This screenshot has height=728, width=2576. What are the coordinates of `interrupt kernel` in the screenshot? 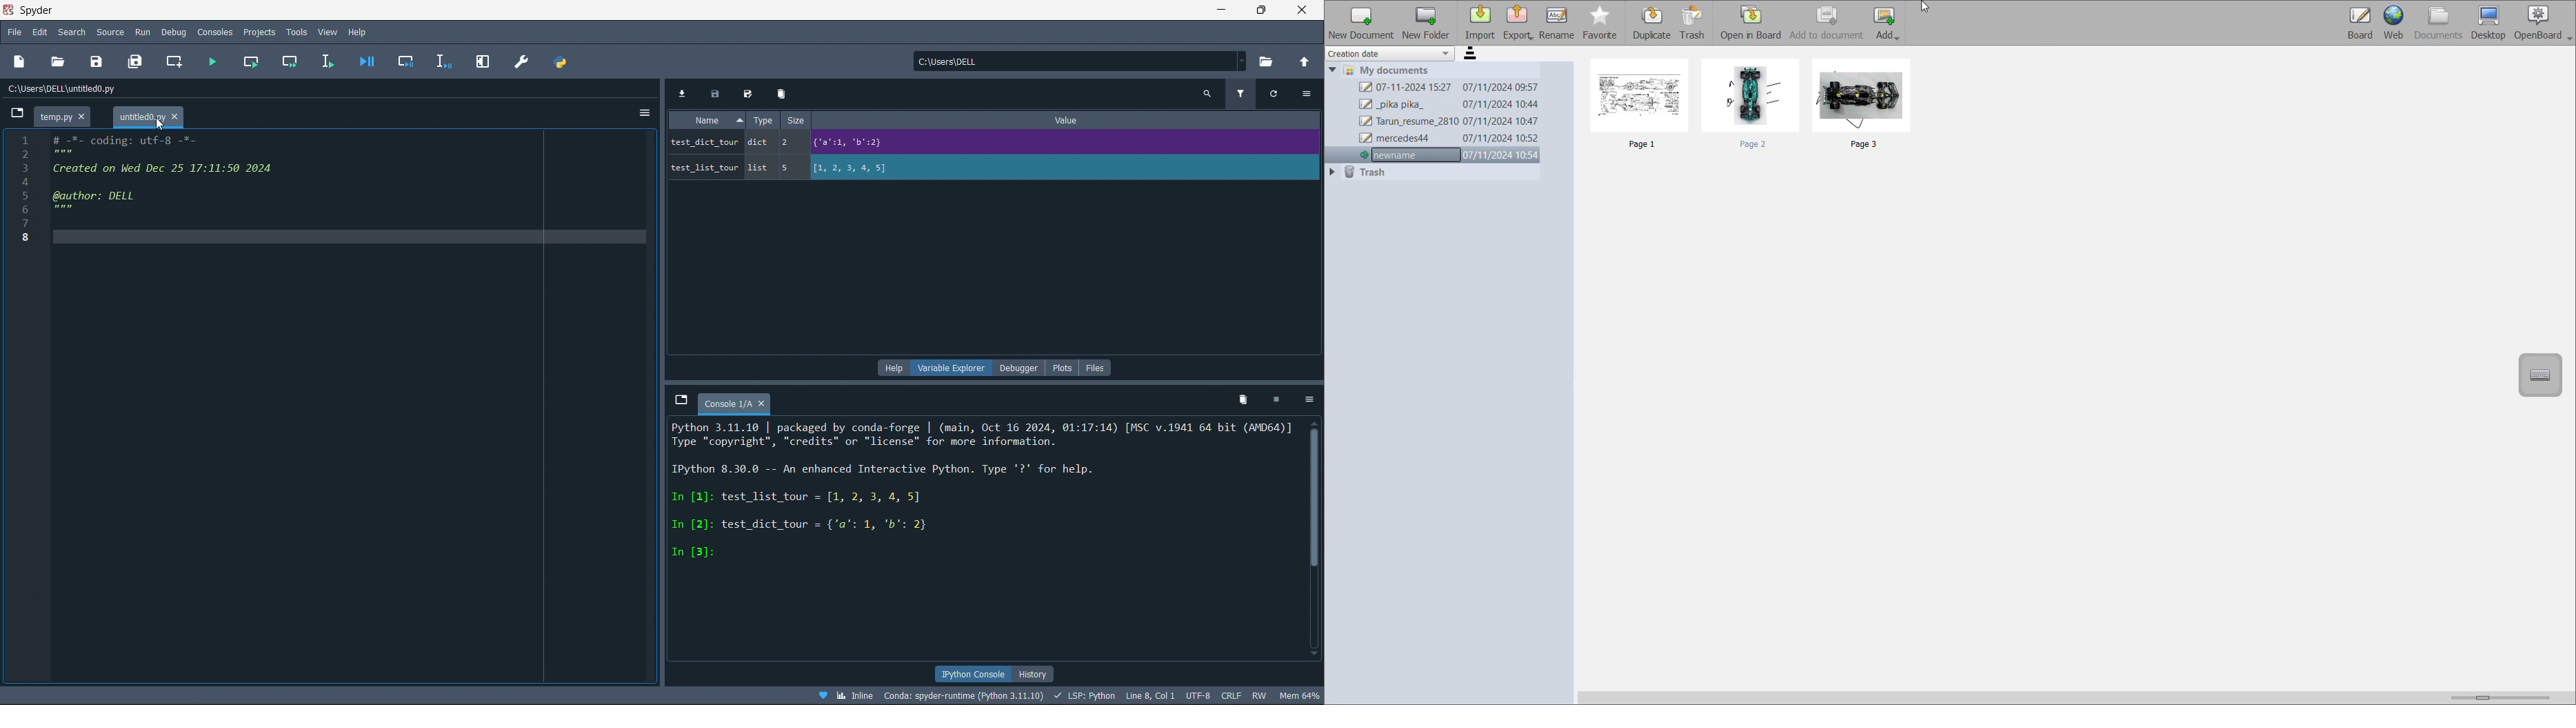 It's located at (1280, 400).